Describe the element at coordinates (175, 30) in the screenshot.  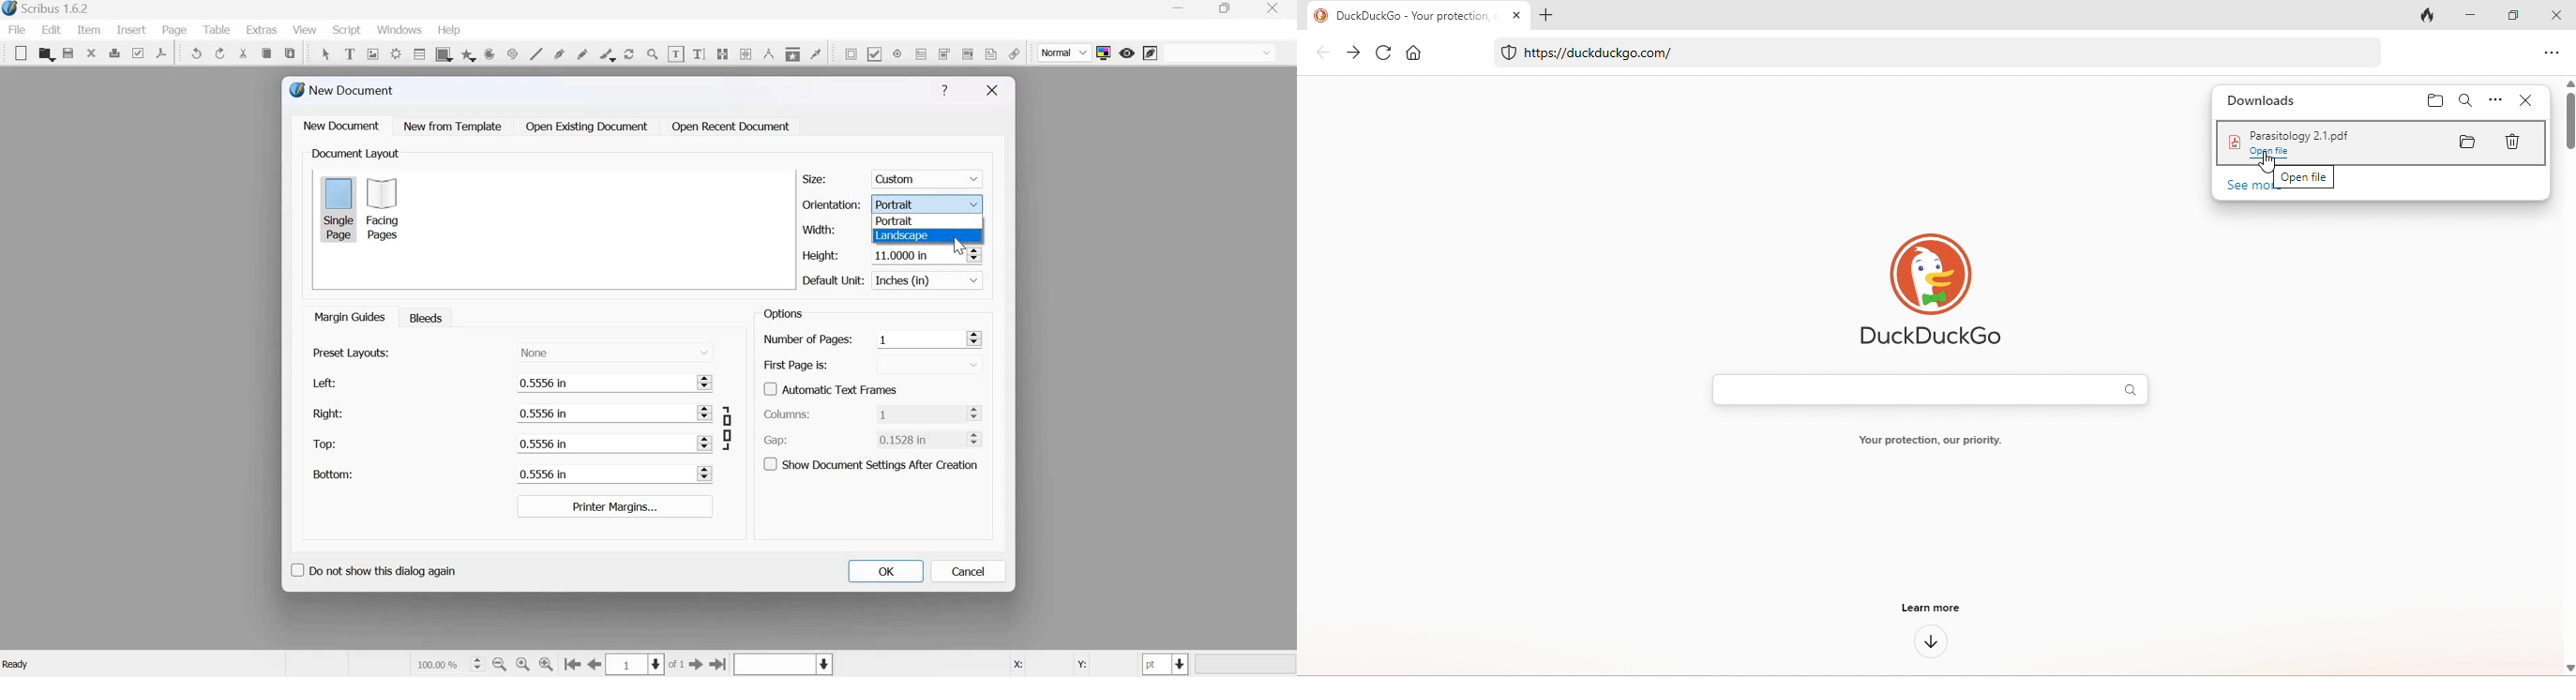
I see `page` at that location.